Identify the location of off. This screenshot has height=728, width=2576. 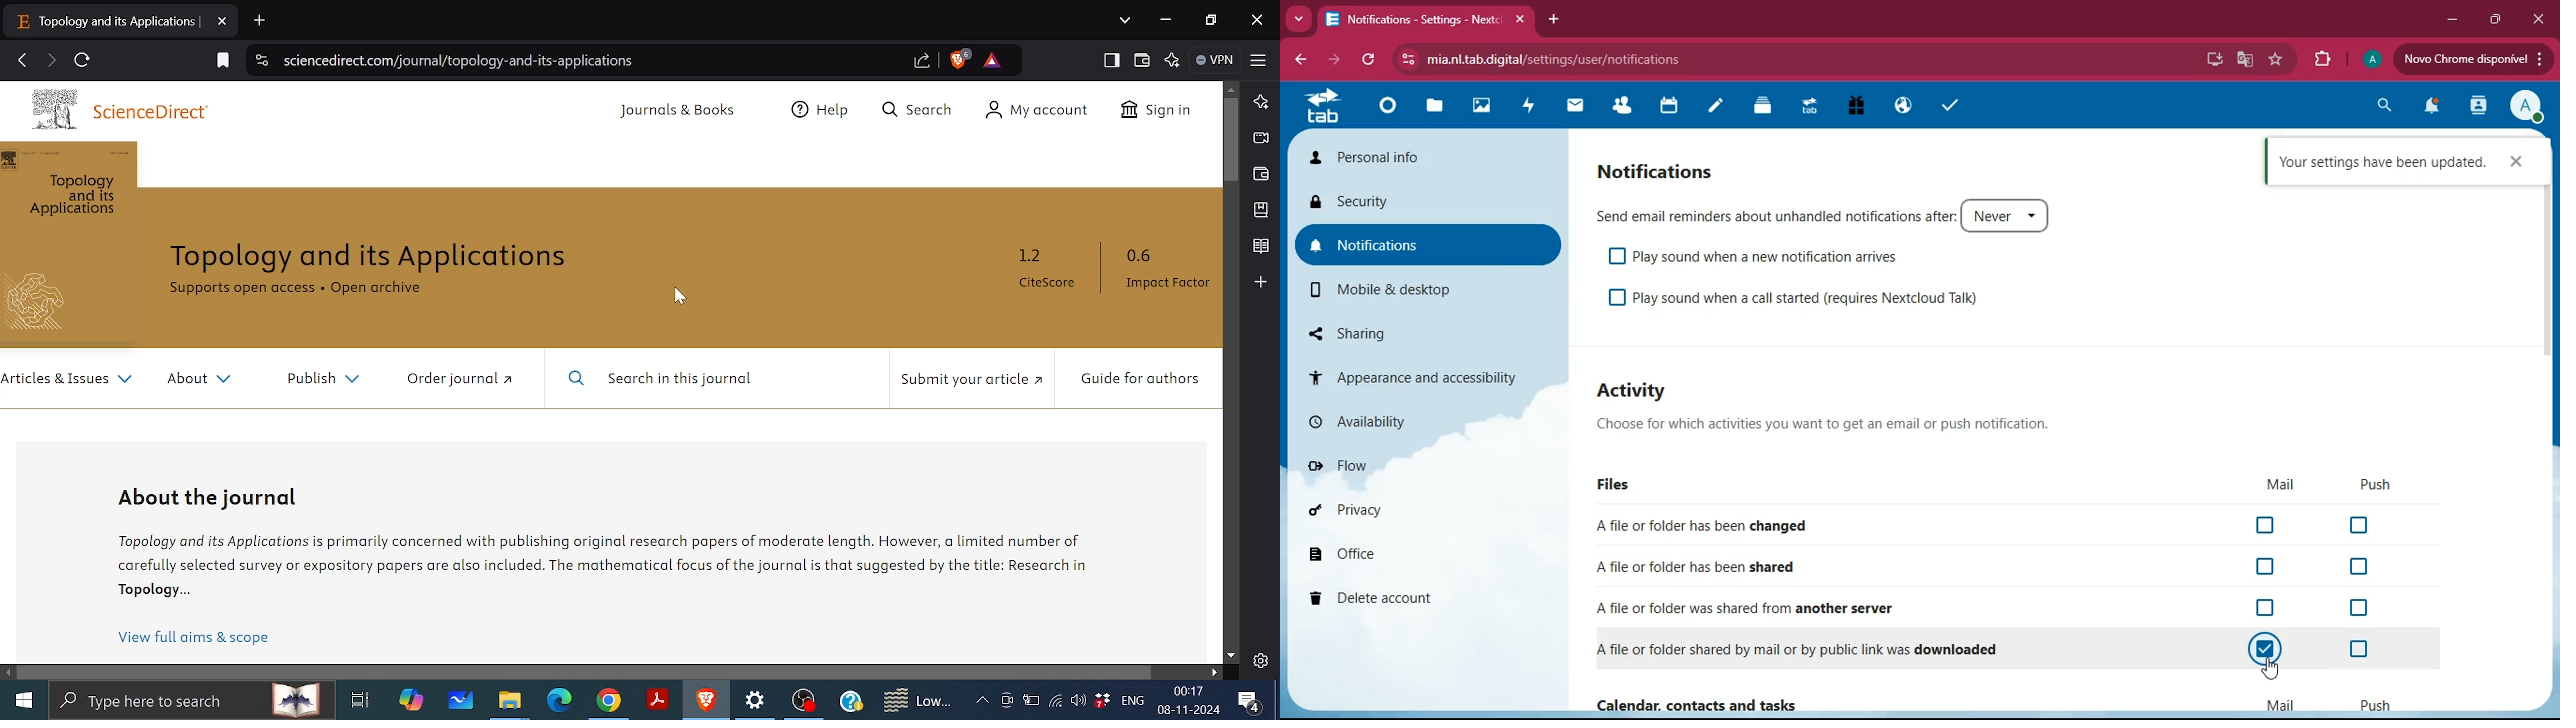
(2361, 523).